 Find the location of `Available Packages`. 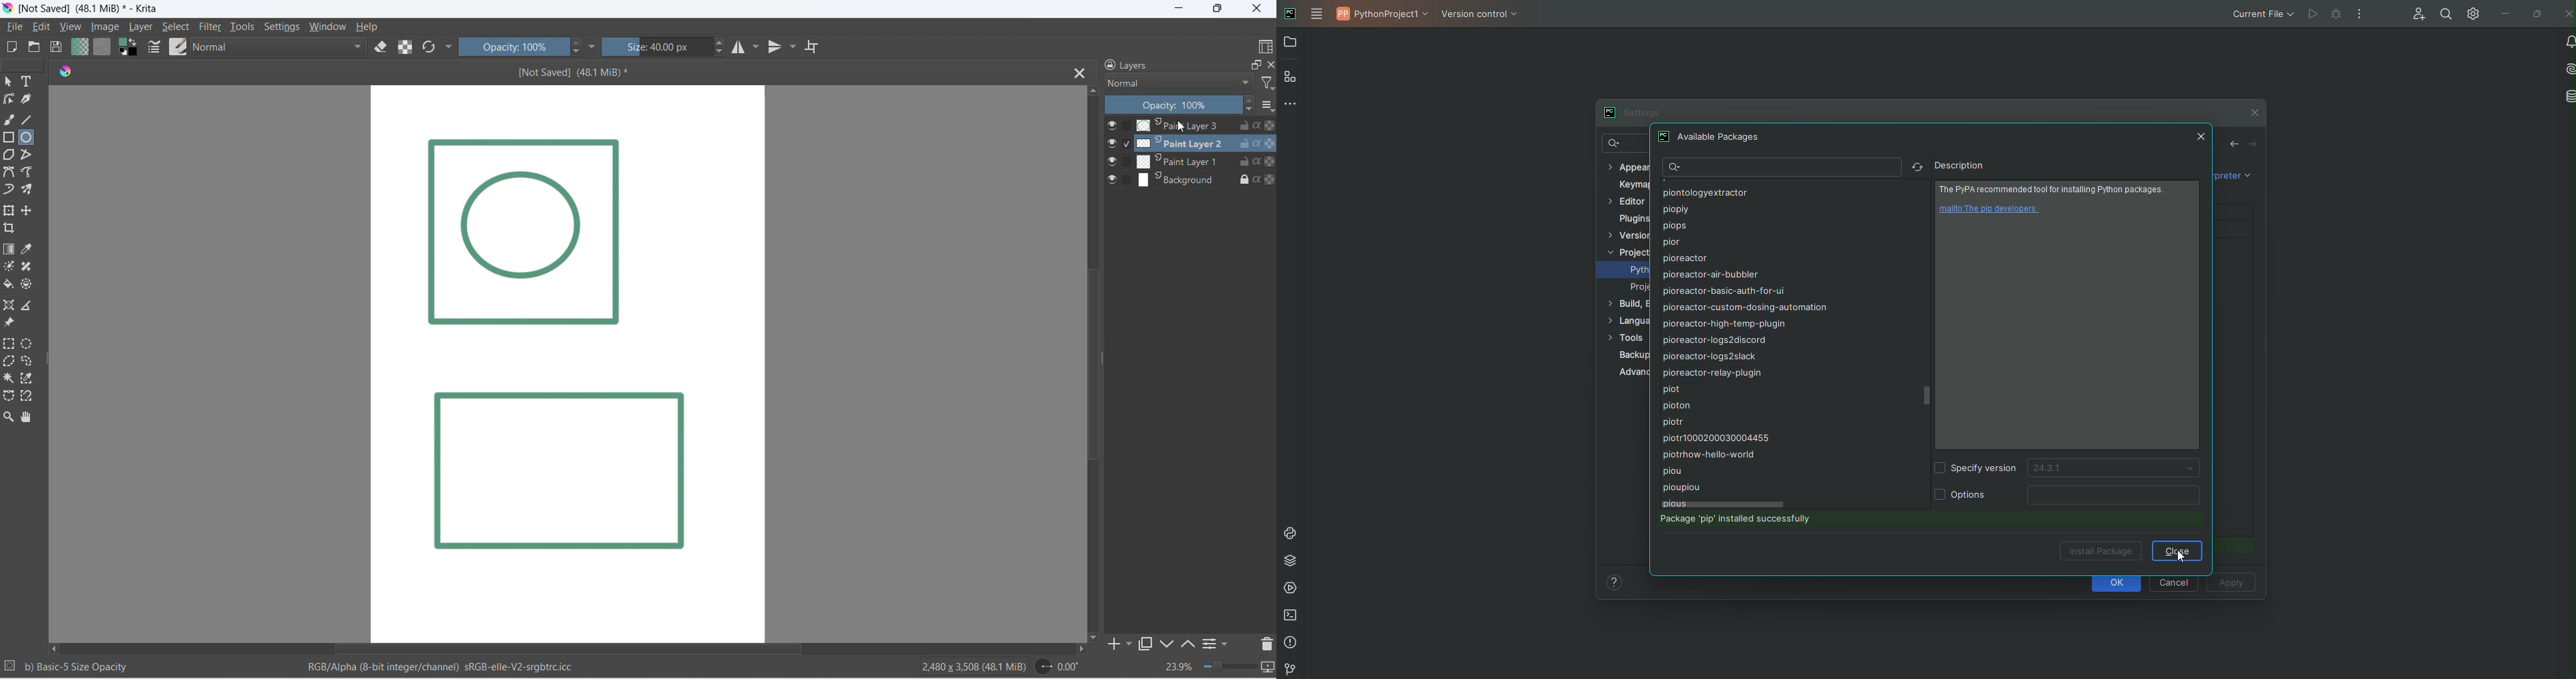

Available Packages is located at coordinates (1711, 138).